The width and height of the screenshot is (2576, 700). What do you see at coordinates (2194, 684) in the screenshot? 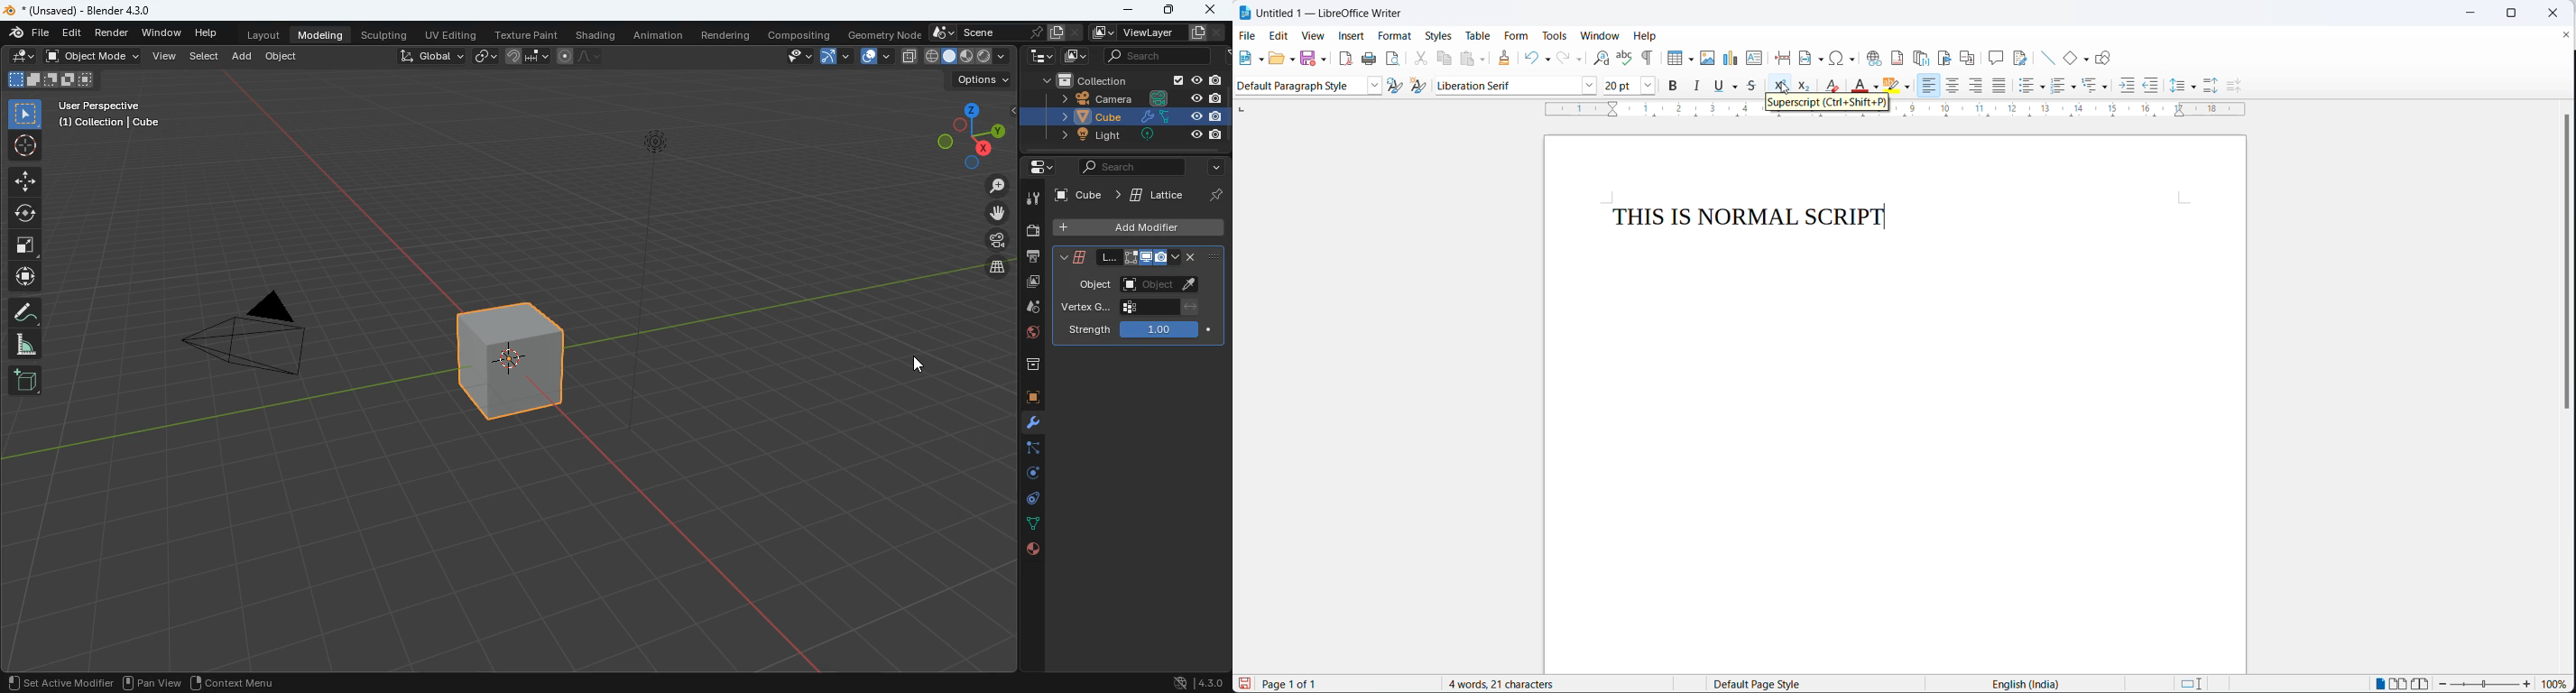
I see `standard selection` at bounding box center [2194, 684].